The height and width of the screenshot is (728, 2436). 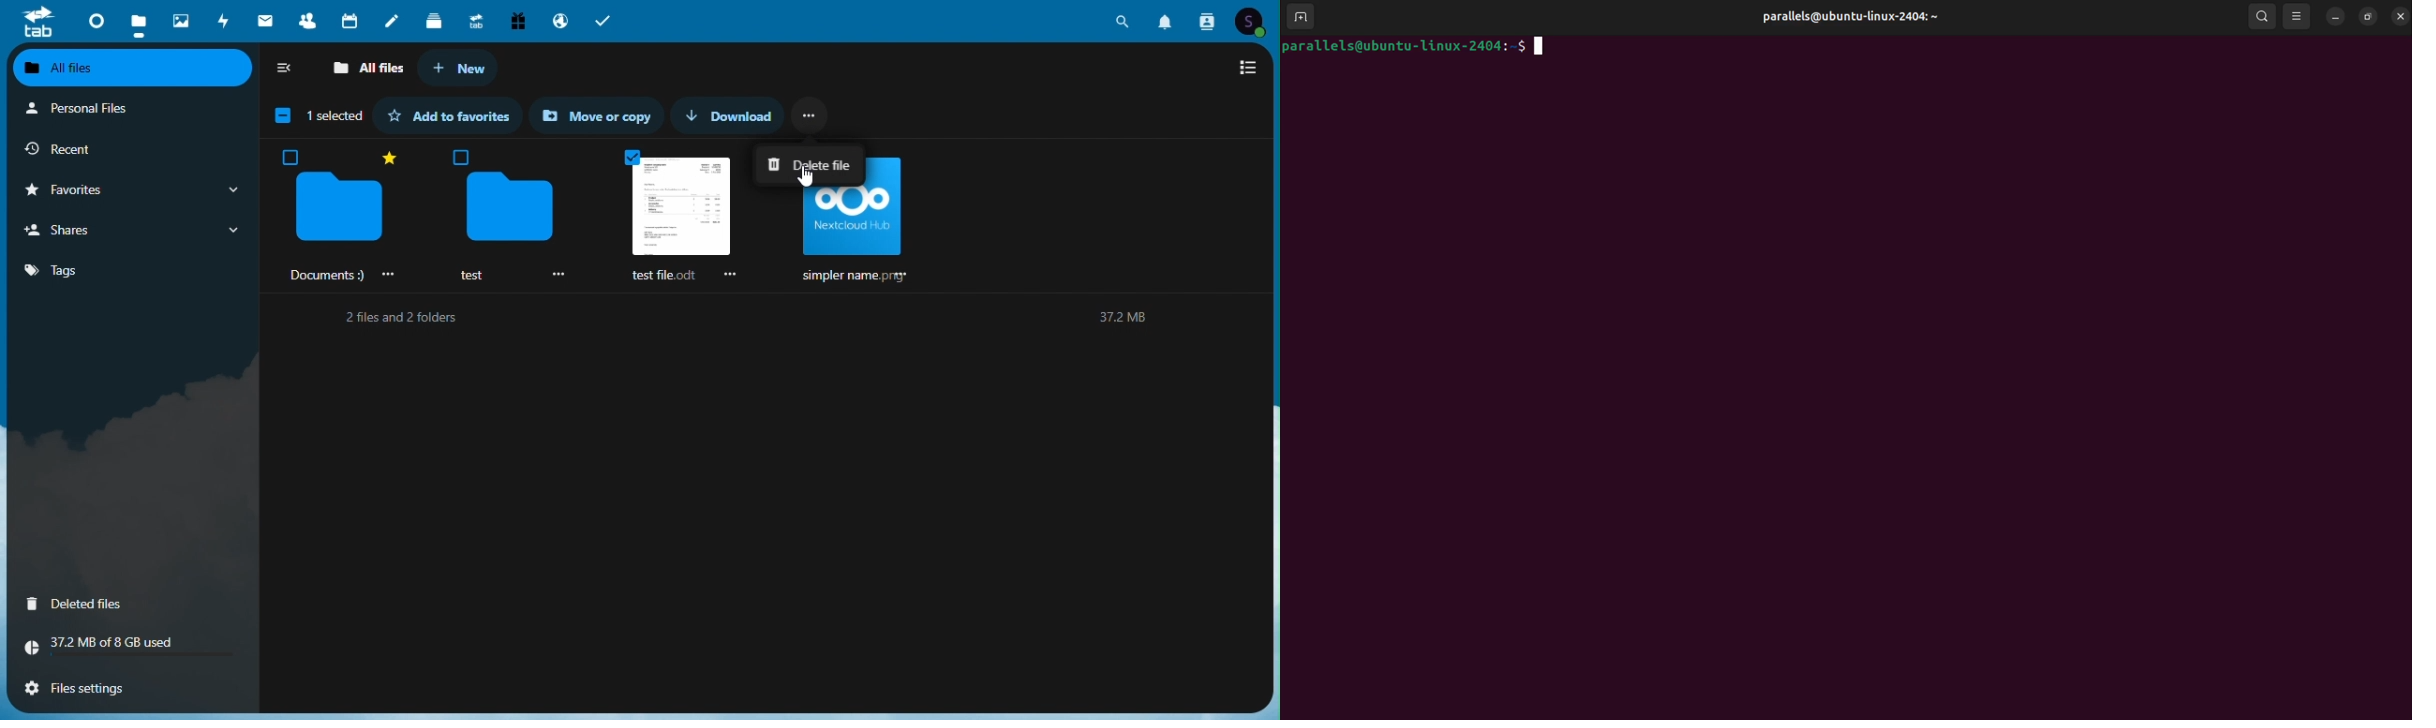 I want to click on test, so click(x=507, y=214).